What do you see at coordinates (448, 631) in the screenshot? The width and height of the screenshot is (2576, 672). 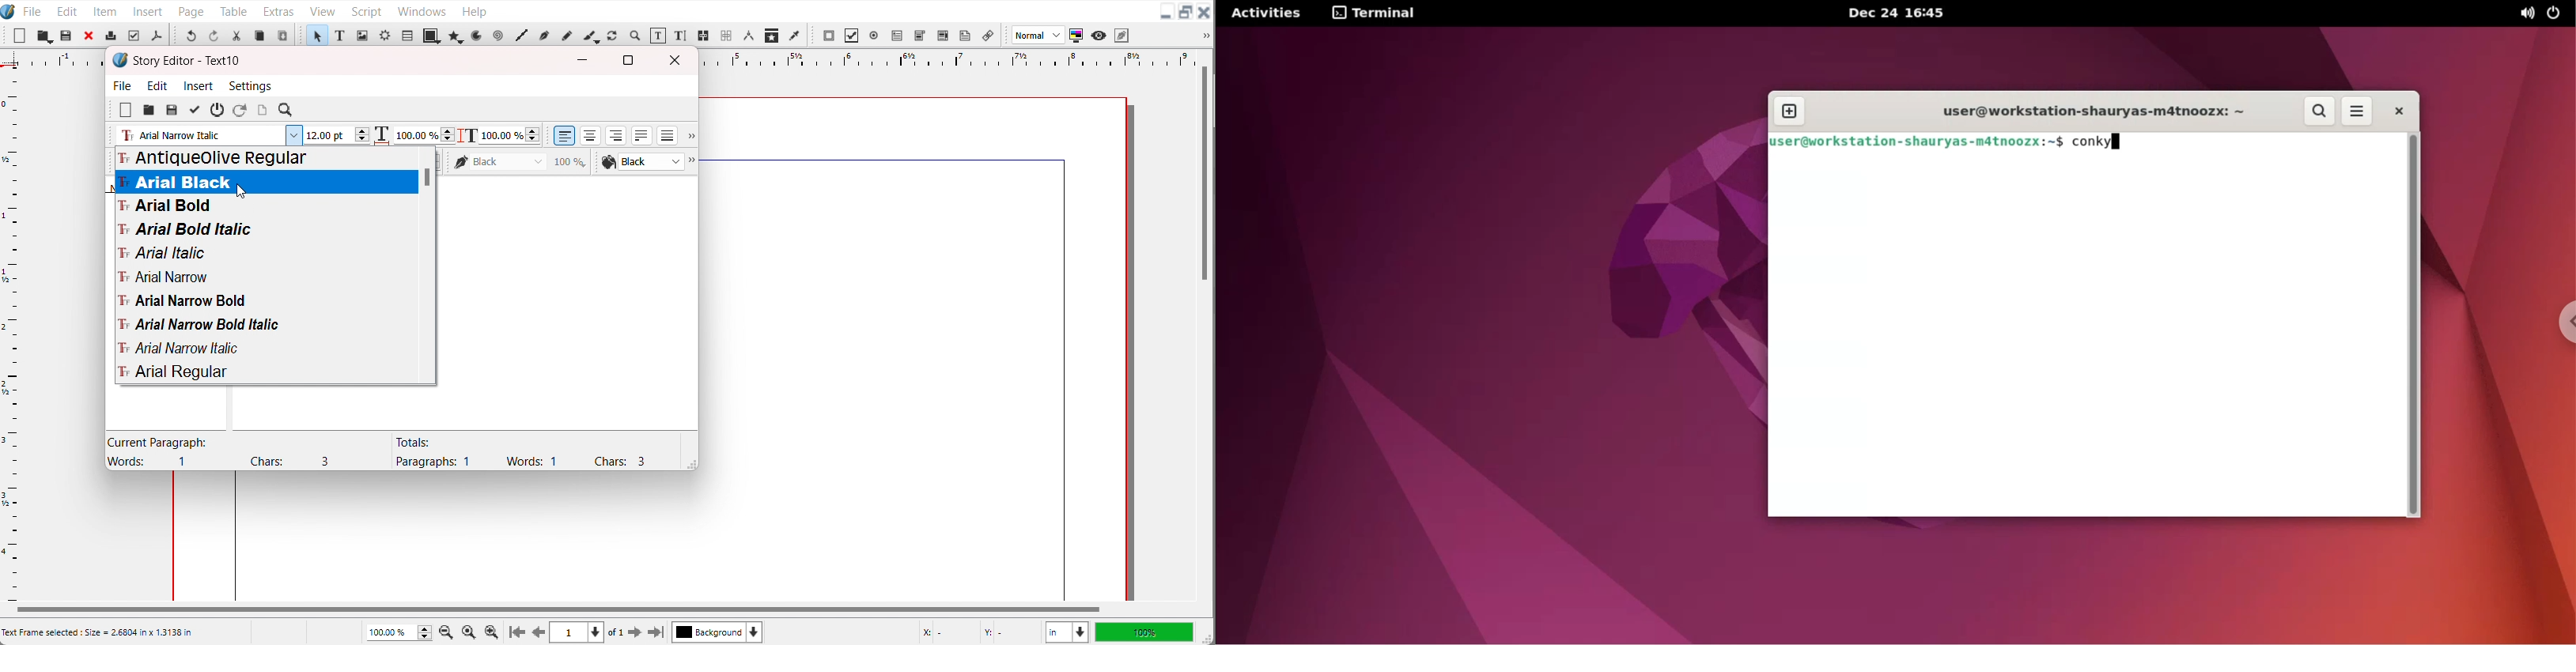 I see `Zoom Out` at bounding box center [448, 631].